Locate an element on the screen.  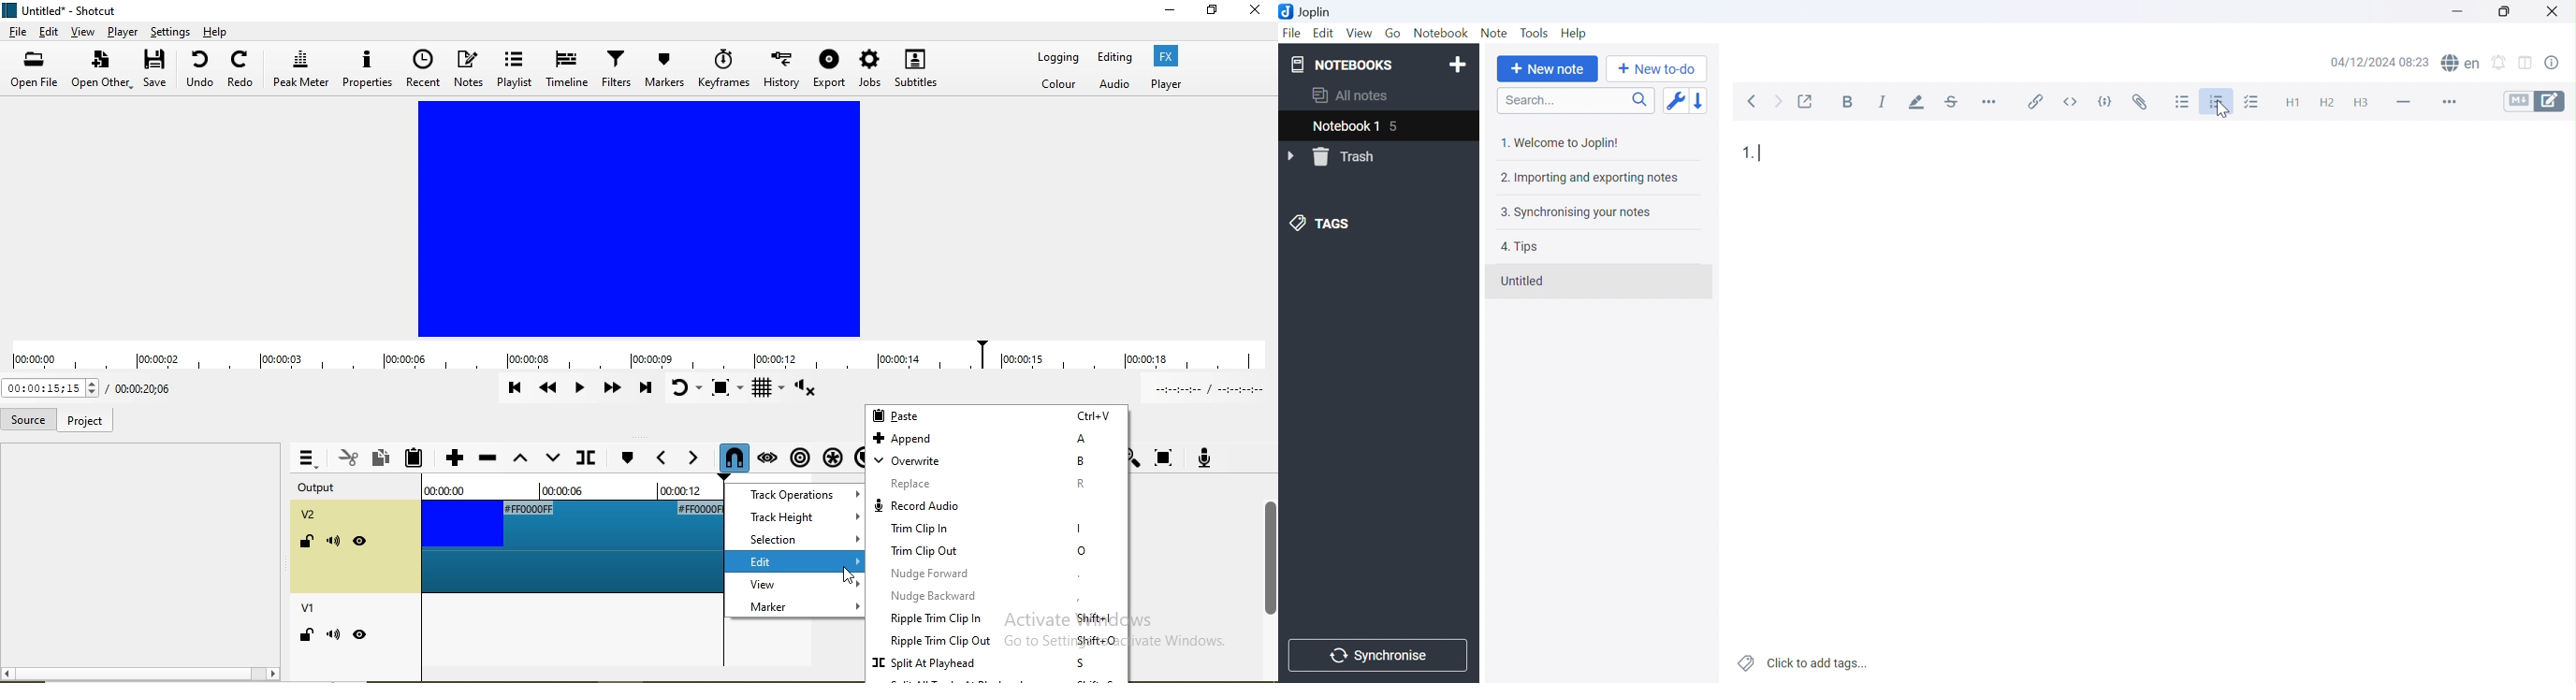
2. Importing and exporting notes is located at coordinates (1588, 178).